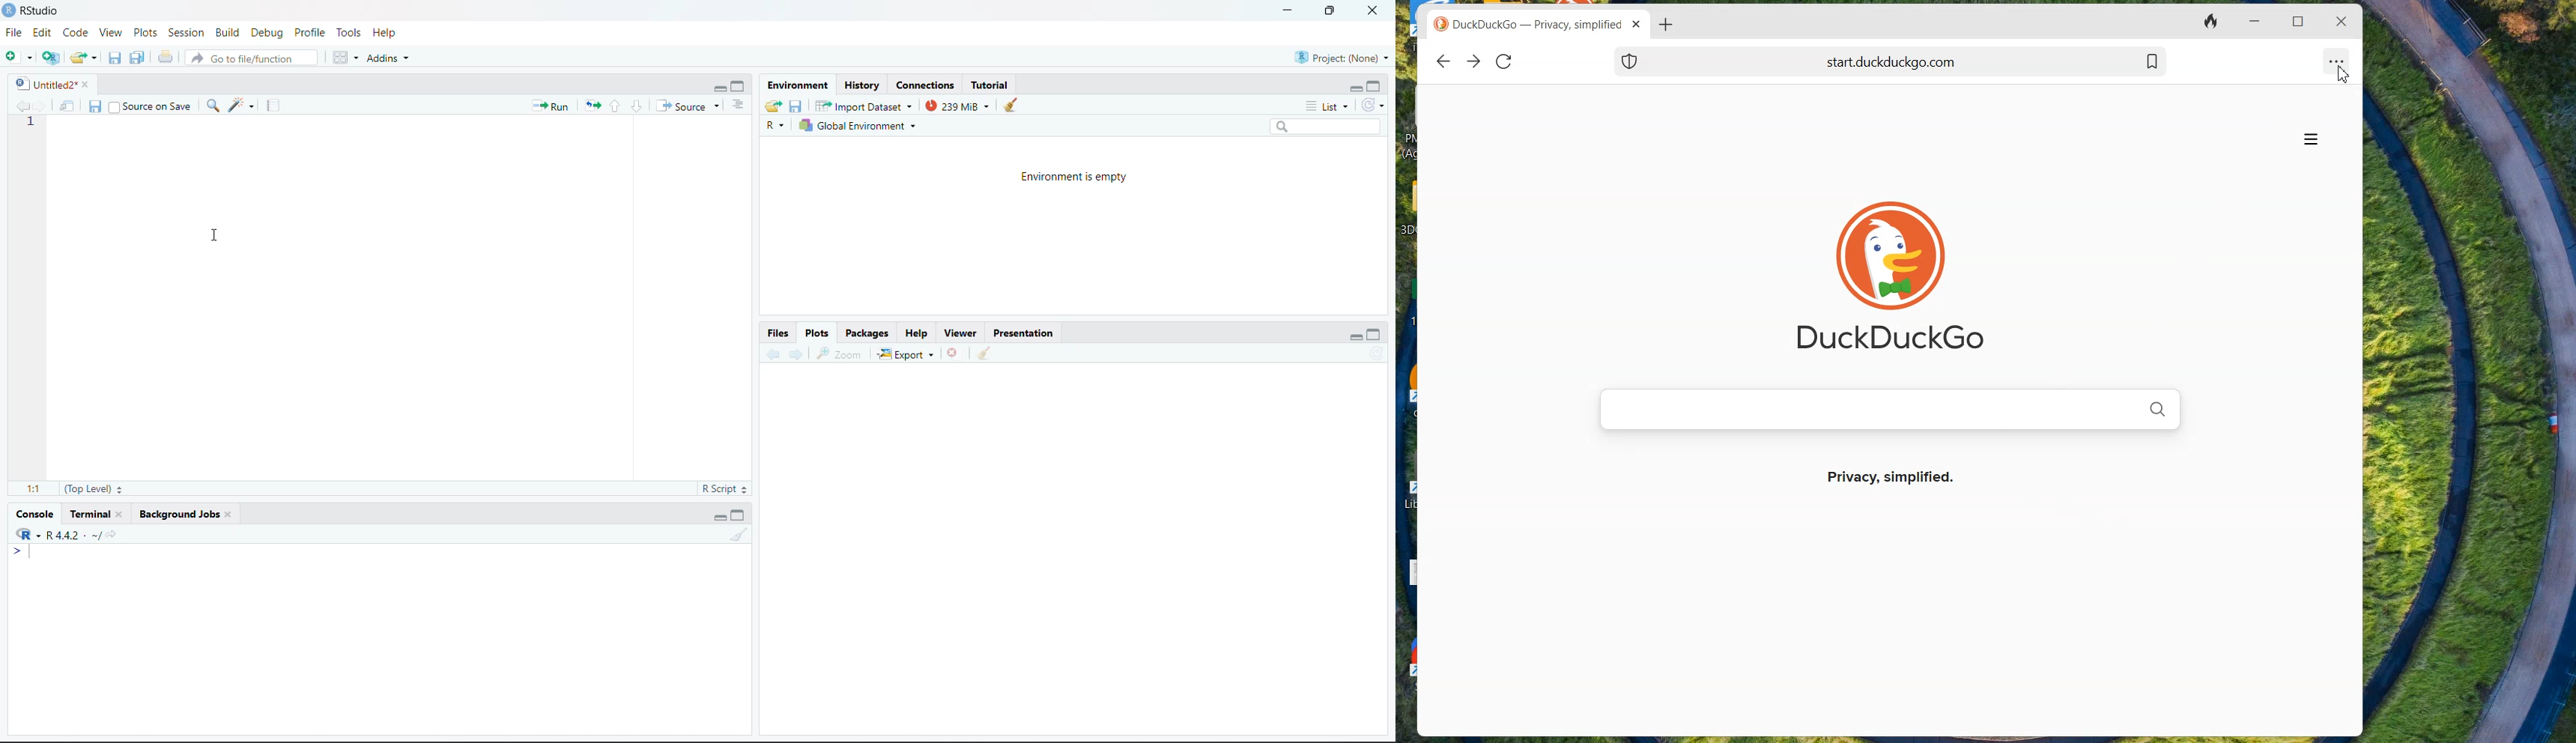 This screenshot has height=756, width=2576. Describe the element at coordinates (2252, 22) in the screenshot. I see `Minimize` at that location.